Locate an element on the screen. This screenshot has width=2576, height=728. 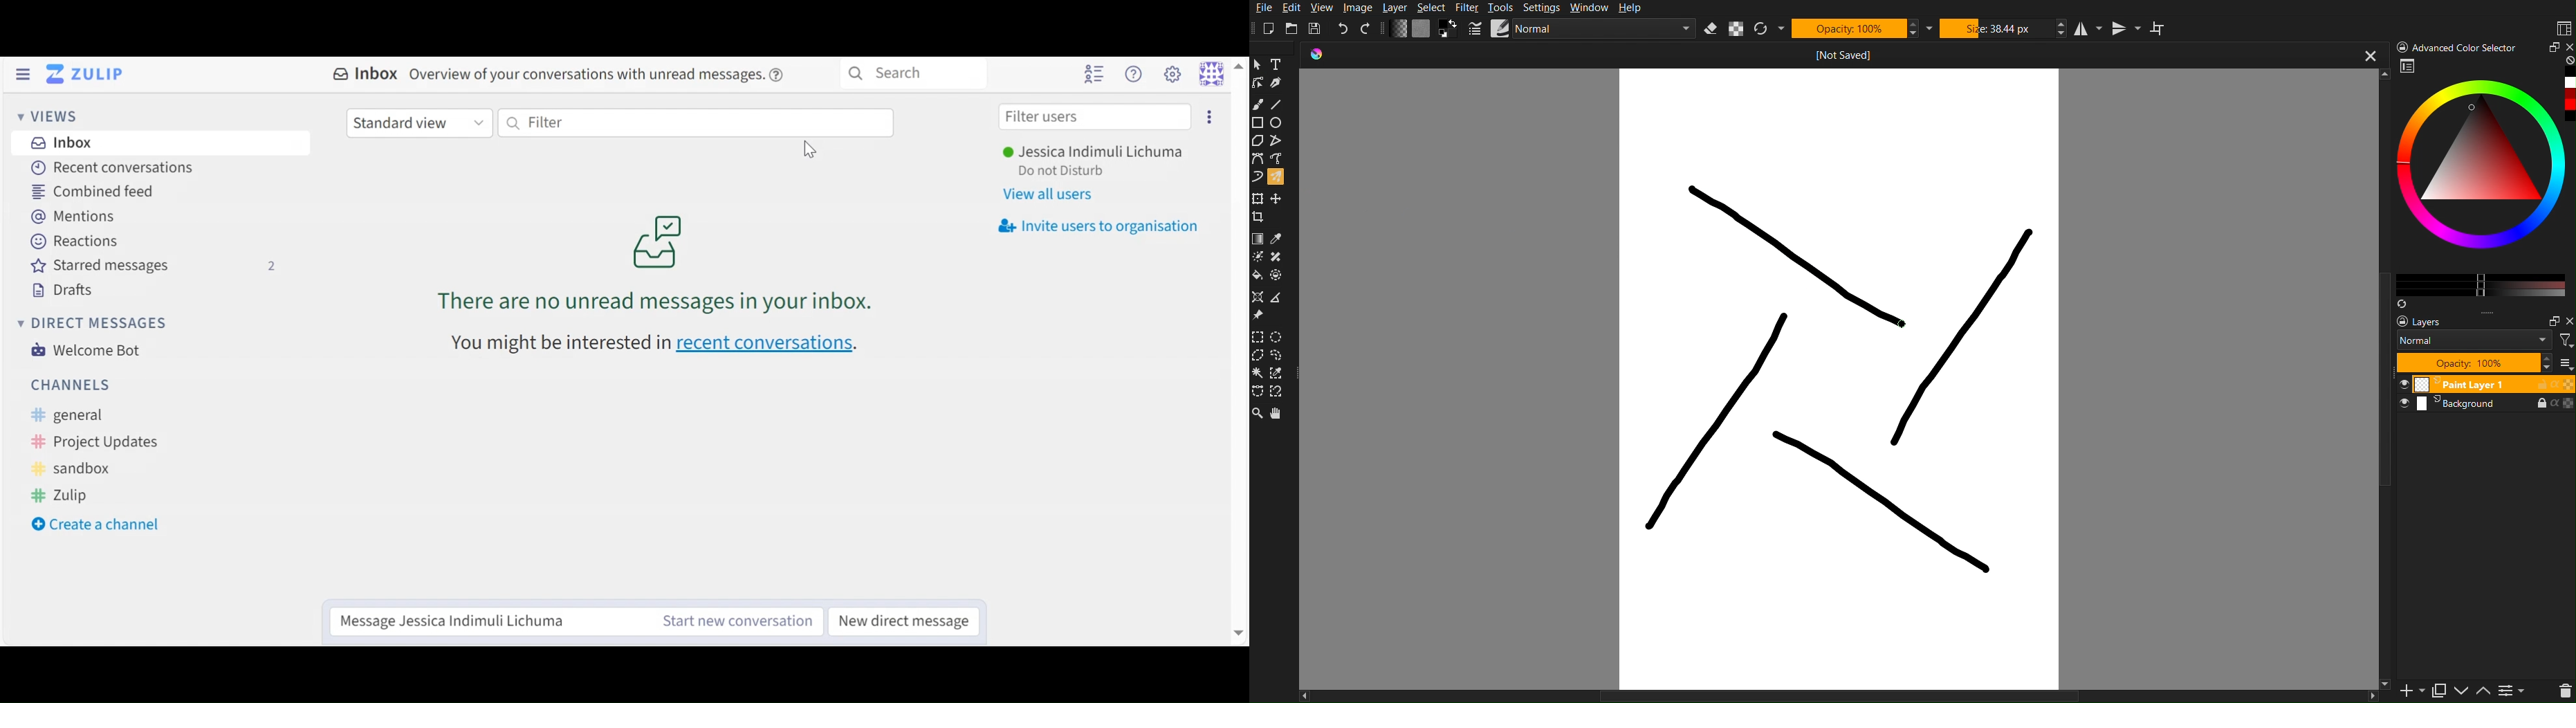
close is located at coordinates (2368, 57).